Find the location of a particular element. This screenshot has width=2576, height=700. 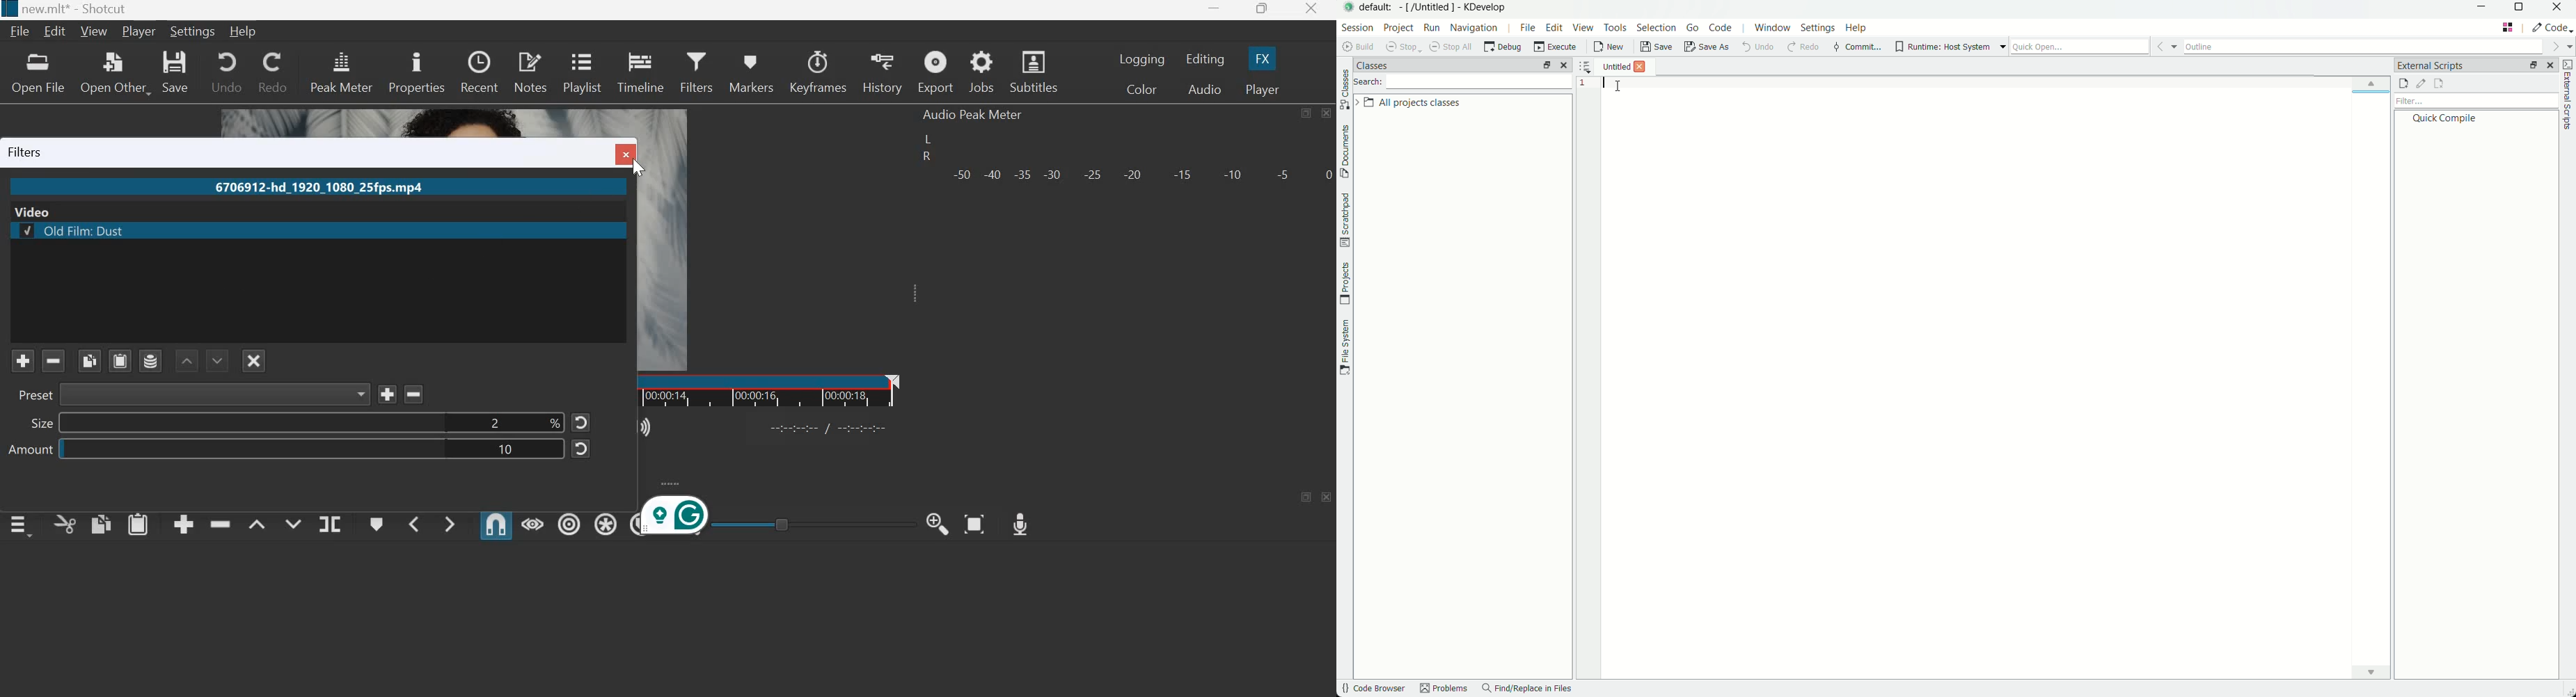

Color is located at coordinates (1144, 90).